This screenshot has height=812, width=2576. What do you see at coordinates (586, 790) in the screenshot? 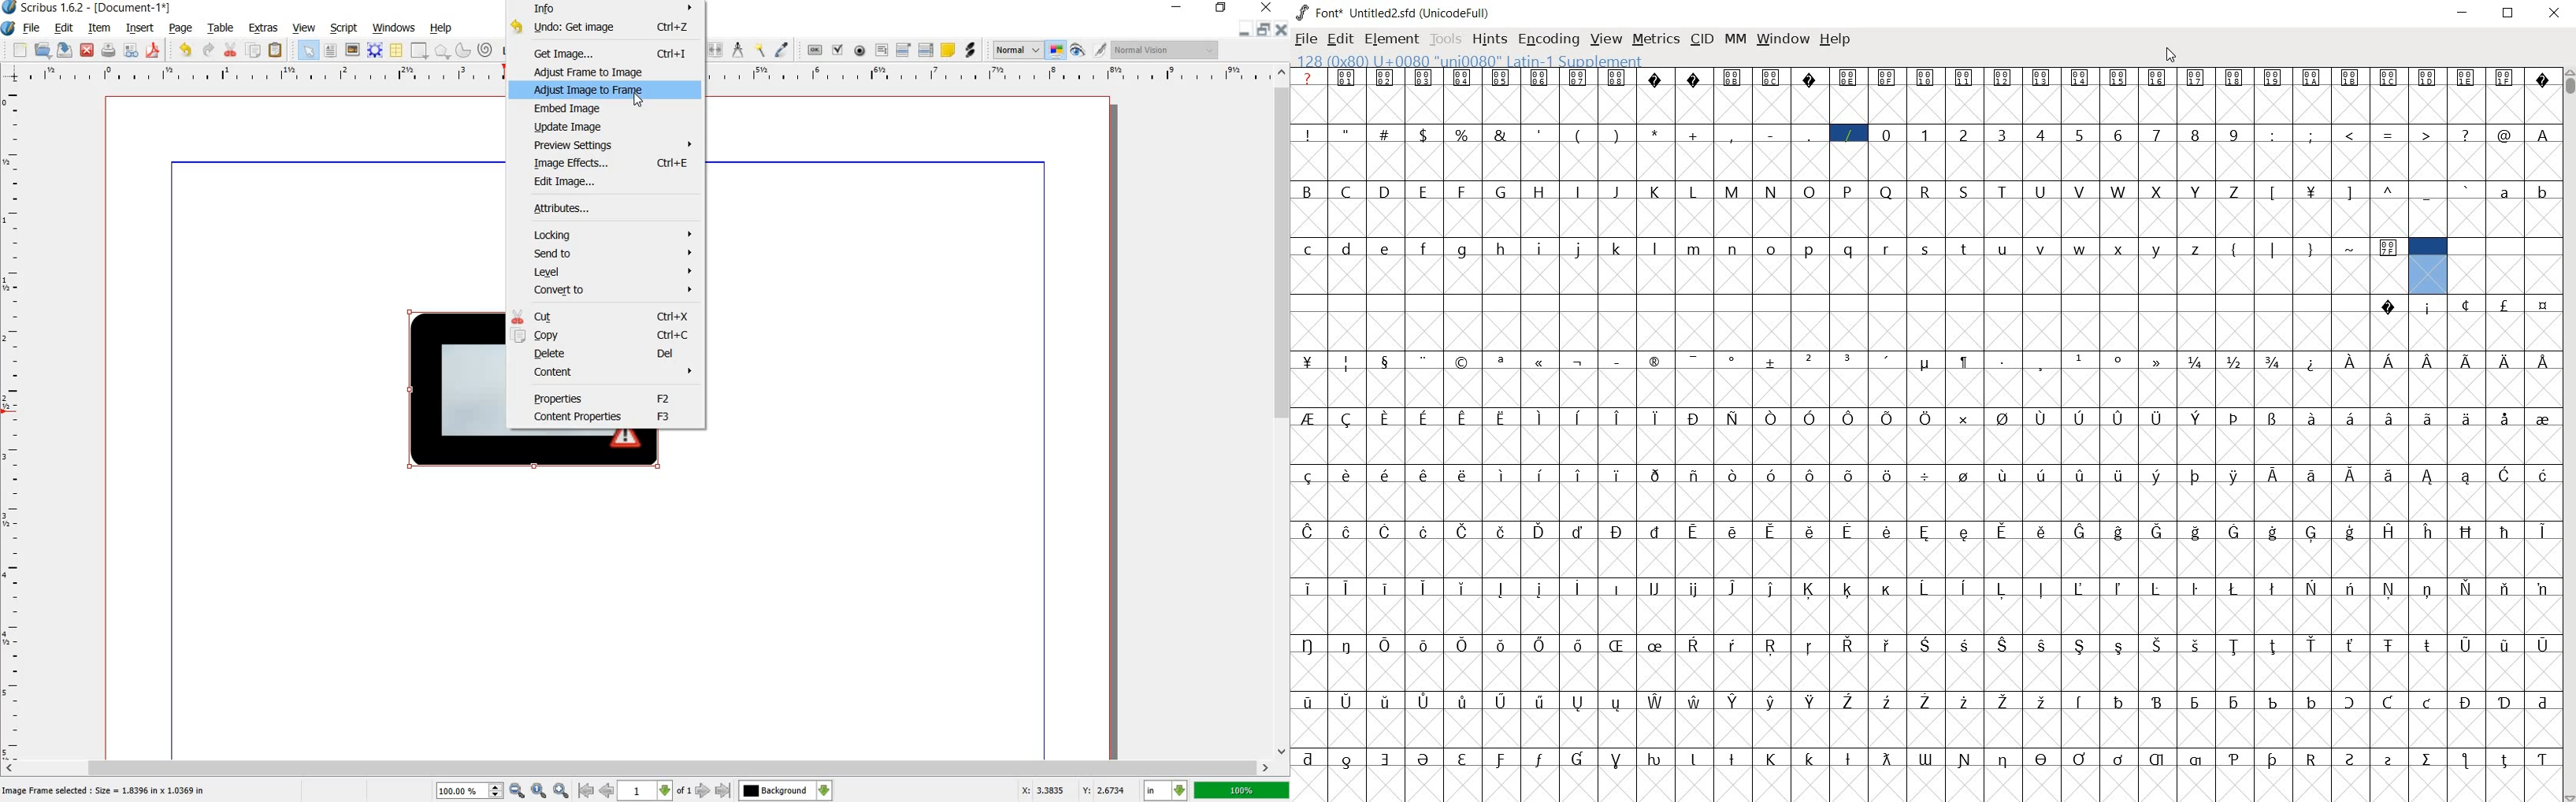
I see `go to antepenultimate page` at bounding box center [586, 790].